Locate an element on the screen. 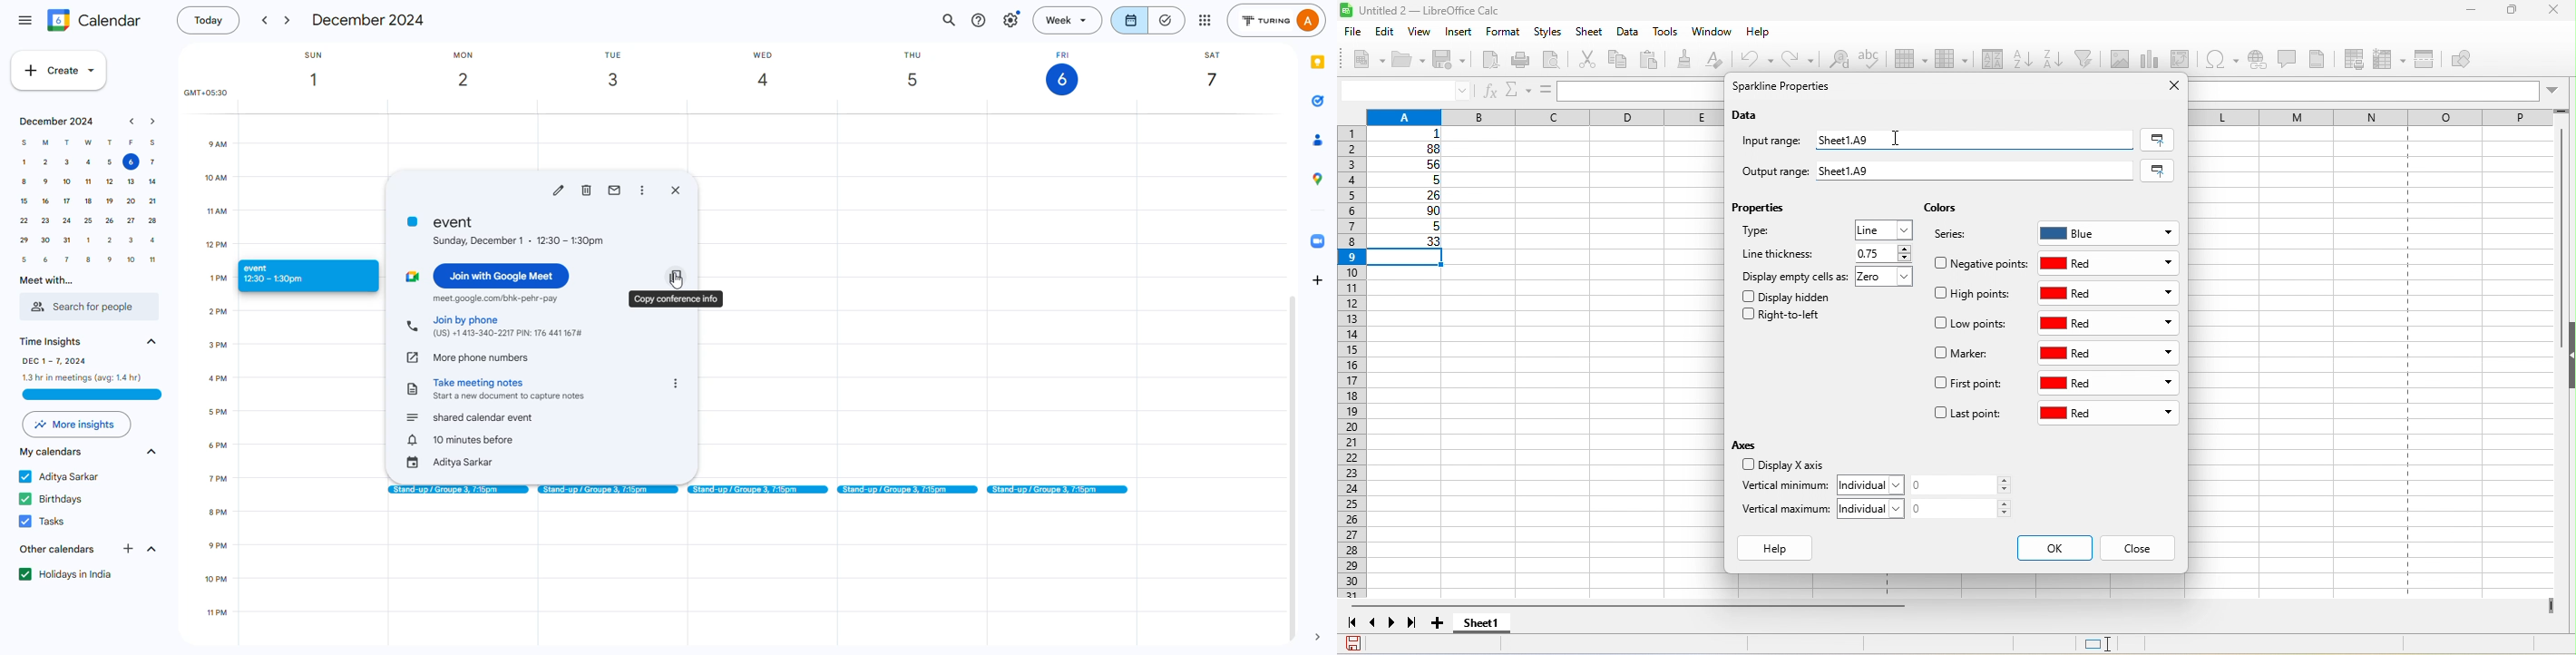 The height and width of the screenshot is (672, 2576). 2 is located at coordinates (110, 240).